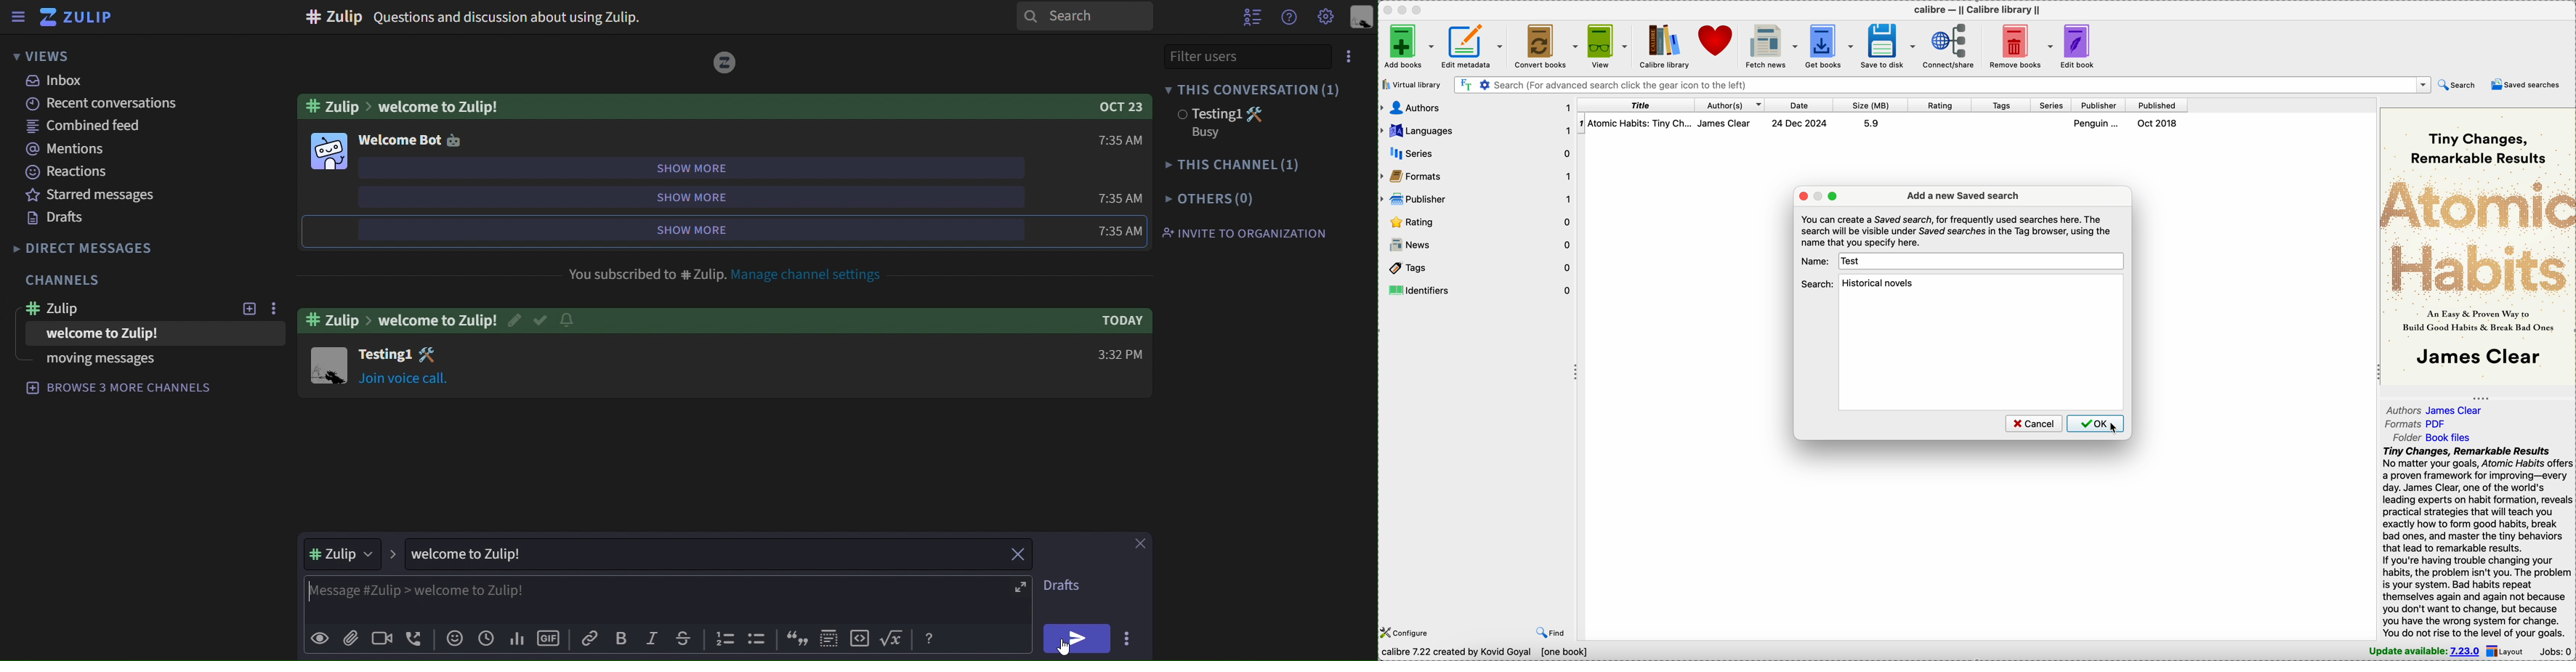 This screenshot has width=2576, height=672. I want to click on reactions, so click(73, 174).